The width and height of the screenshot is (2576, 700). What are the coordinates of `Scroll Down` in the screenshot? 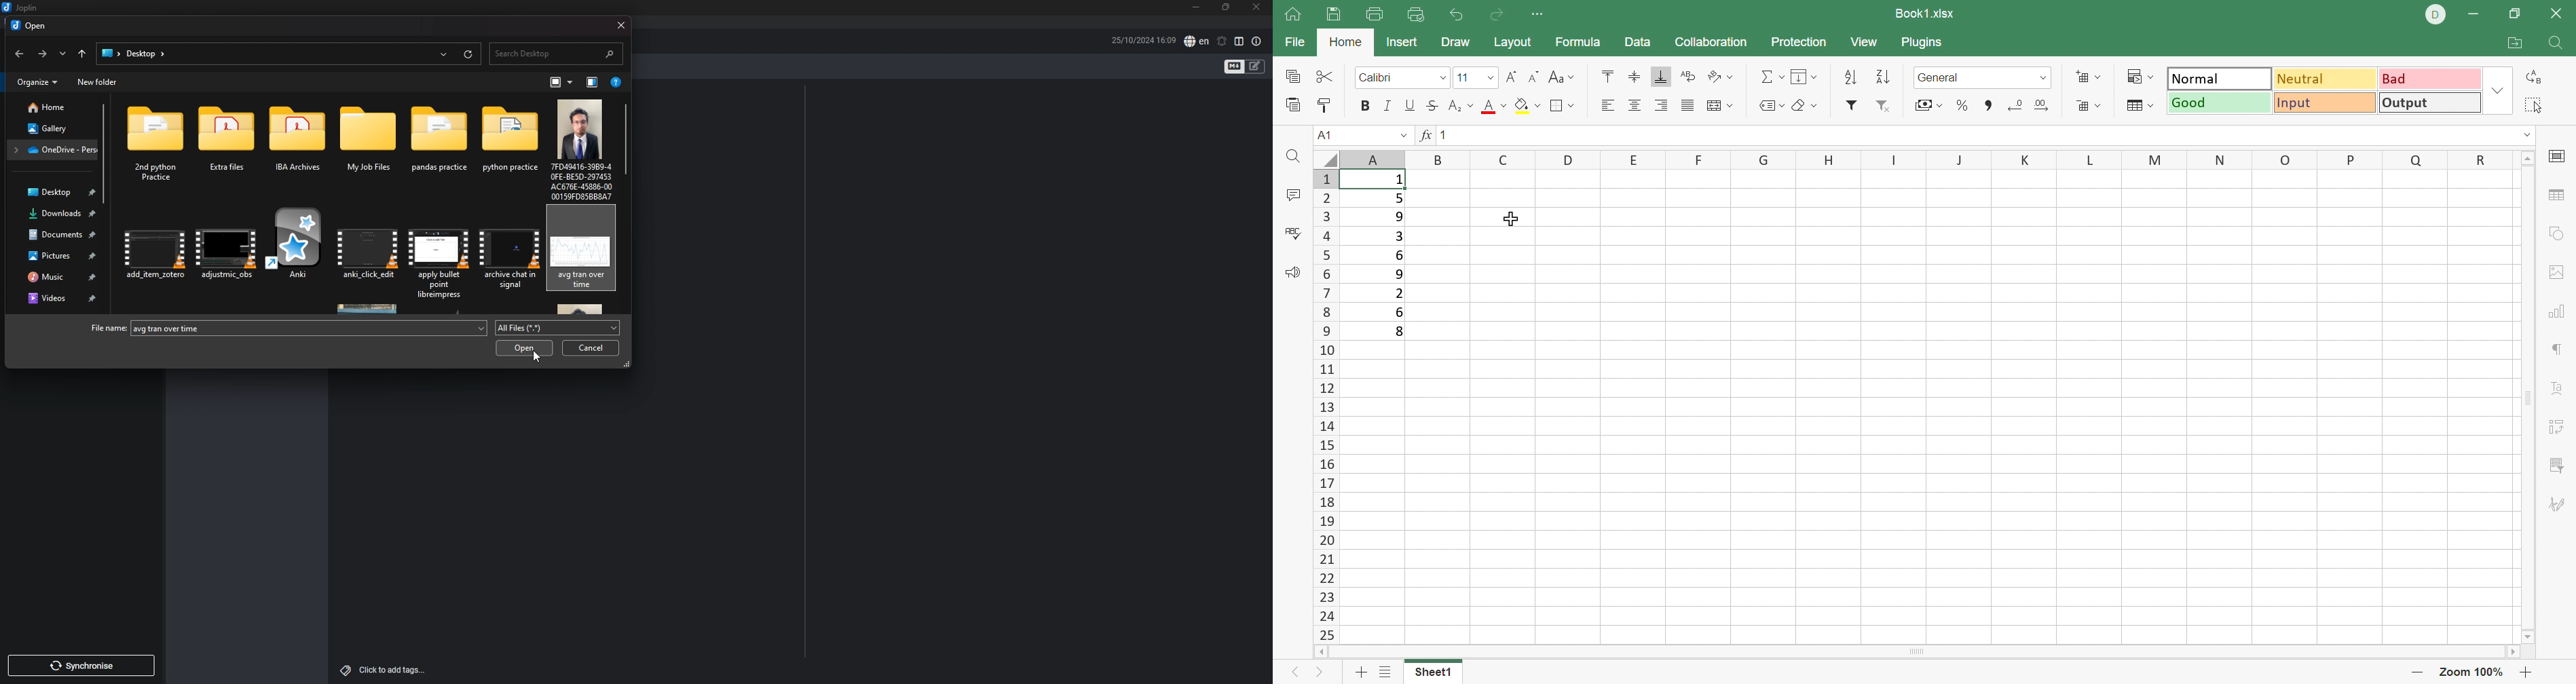 It's located at (2522, 634).